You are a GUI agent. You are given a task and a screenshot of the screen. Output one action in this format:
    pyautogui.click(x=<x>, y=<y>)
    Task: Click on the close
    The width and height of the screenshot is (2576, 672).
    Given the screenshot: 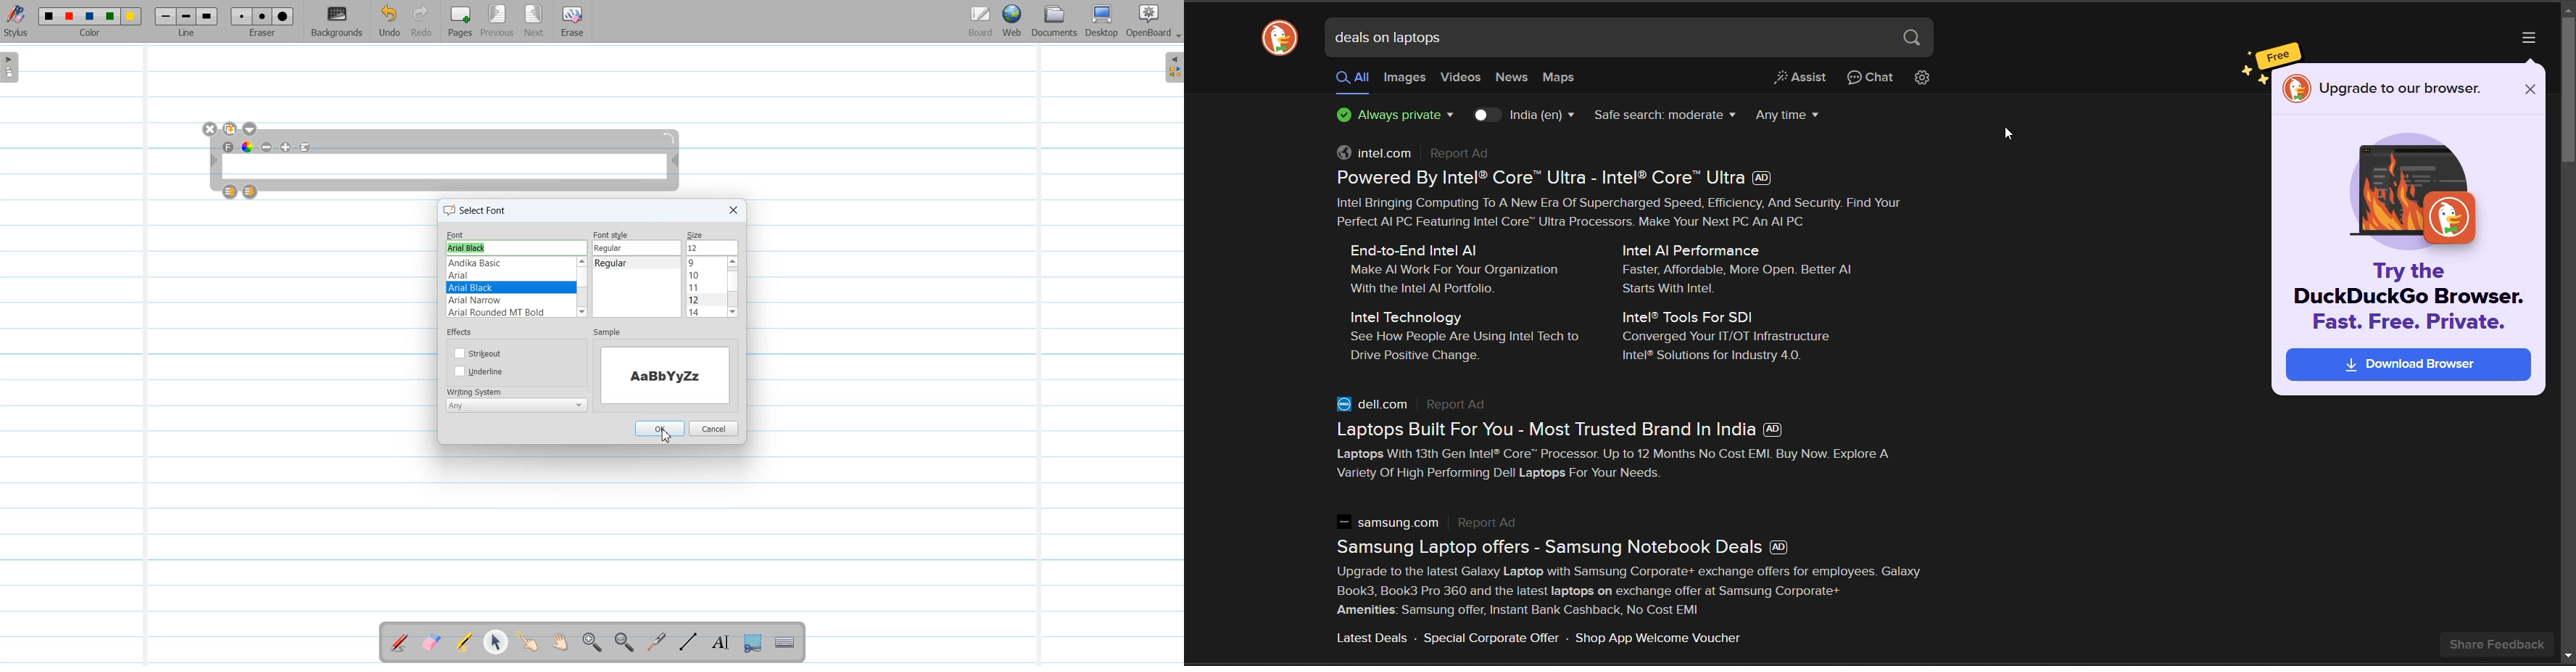 What is the action you would take?
    pyautogui.click(x=2530, y=87)
    